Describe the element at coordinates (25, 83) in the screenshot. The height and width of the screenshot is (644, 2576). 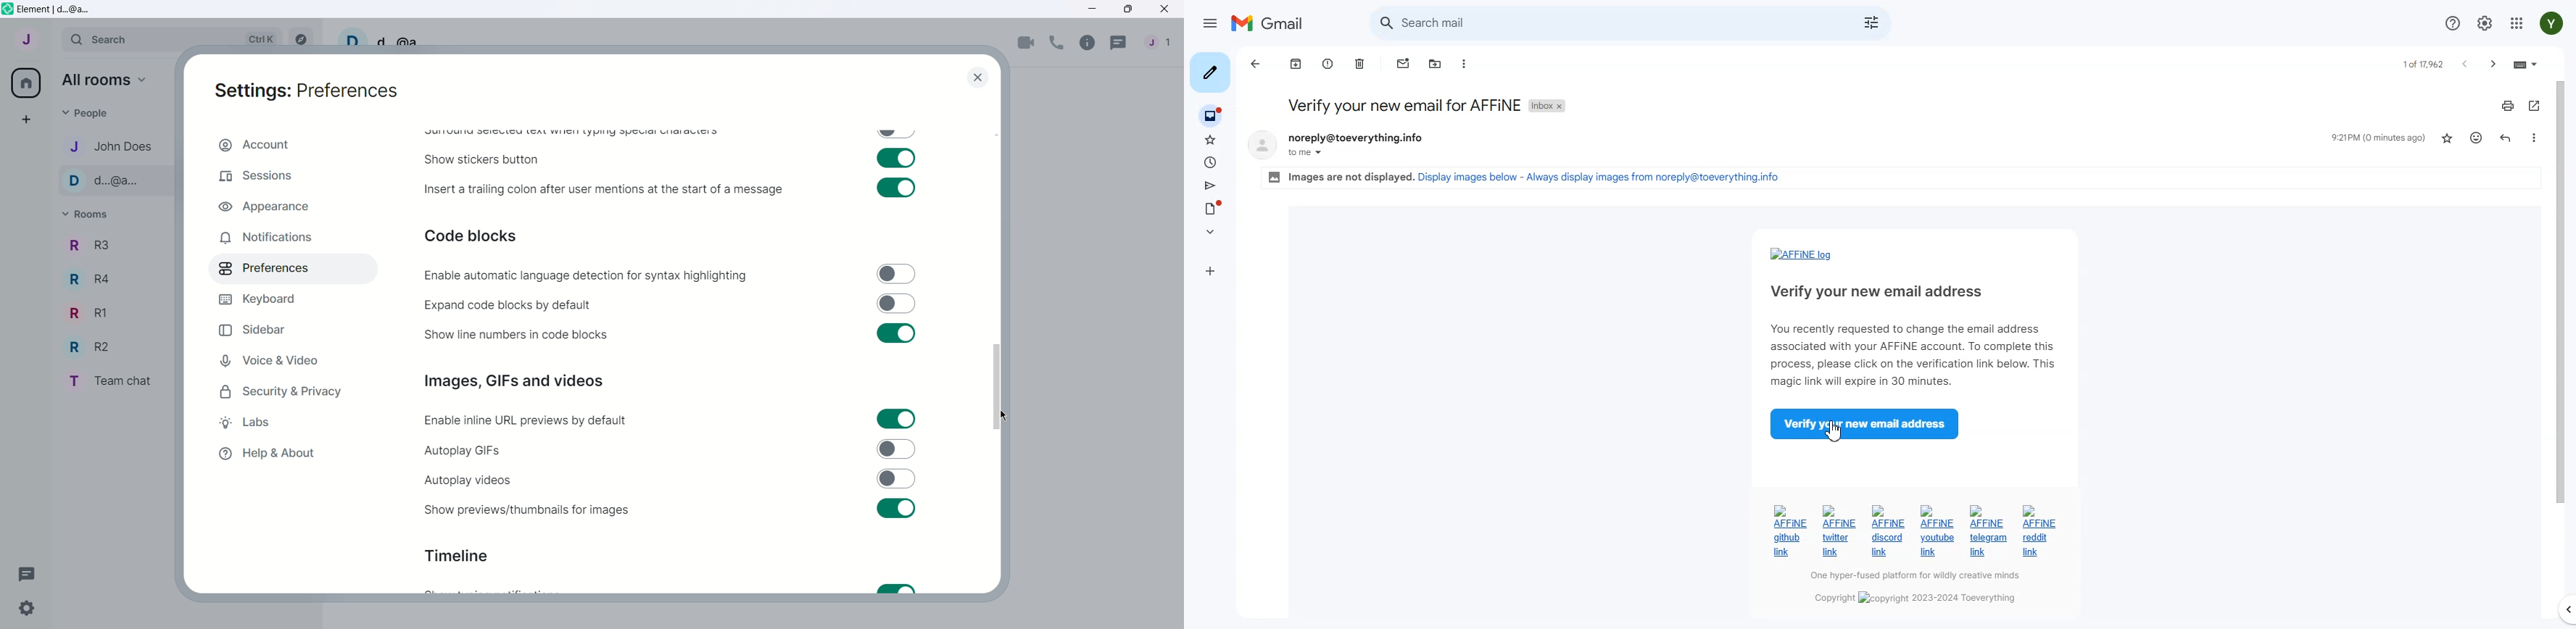
I see `All rooms` at that location.